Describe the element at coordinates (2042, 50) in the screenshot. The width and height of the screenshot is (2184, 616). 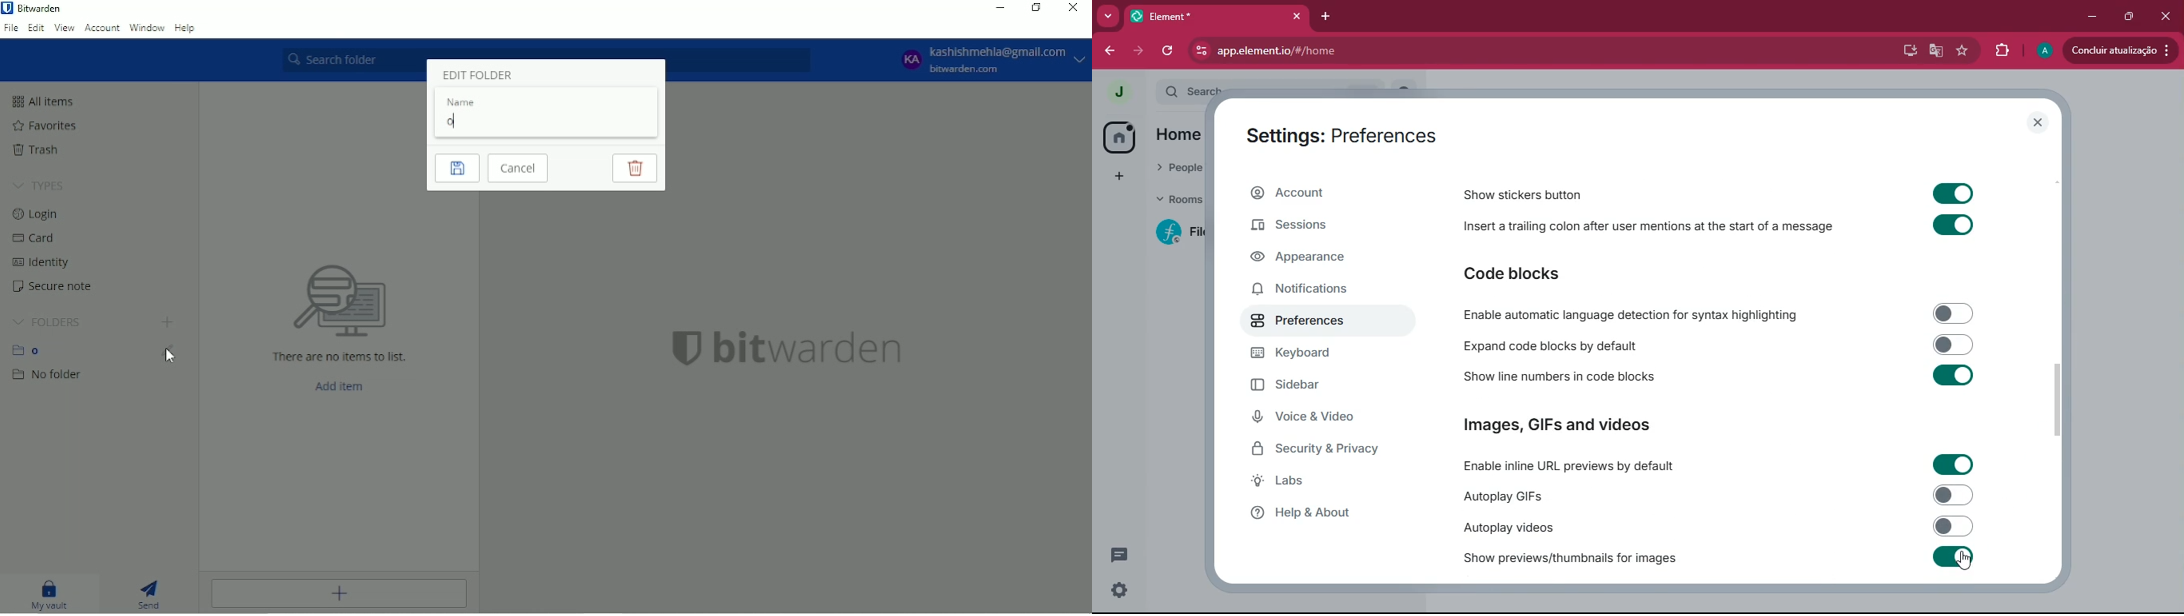
I see `profile picture` at that location.